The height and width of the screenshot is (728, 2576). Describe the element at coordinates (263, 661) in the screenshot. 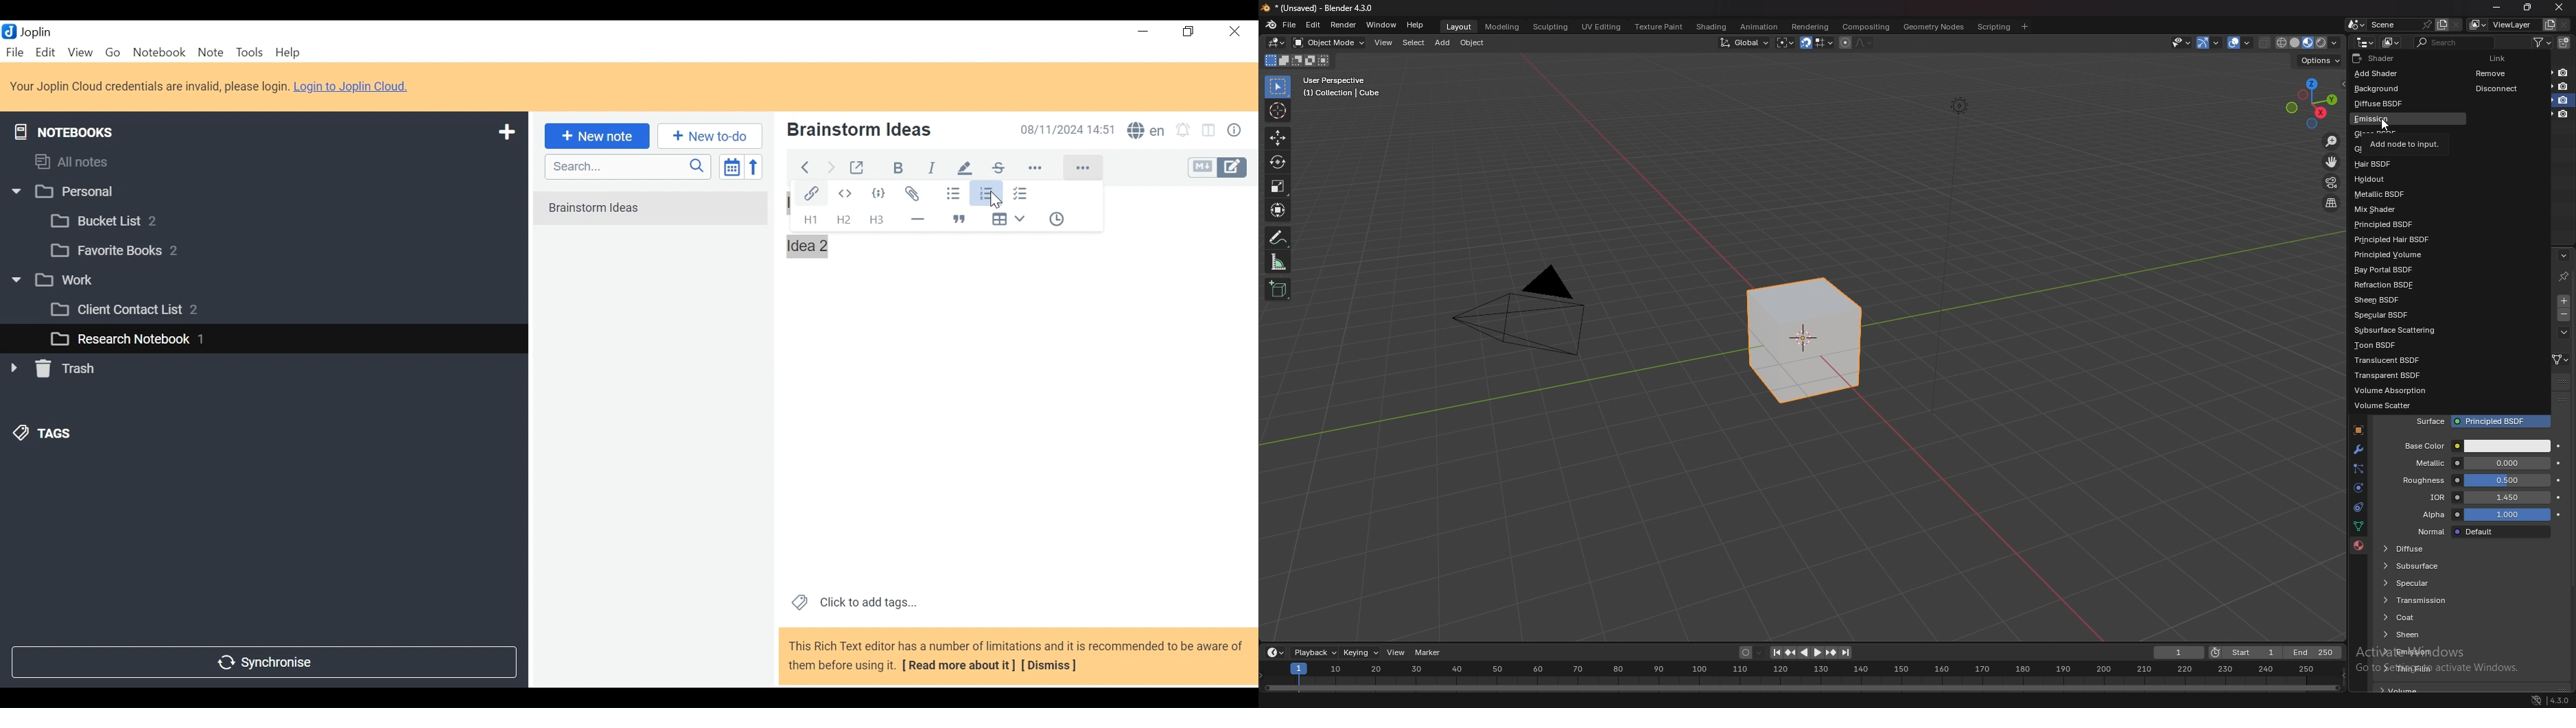

I see `Synchronize` at that location.